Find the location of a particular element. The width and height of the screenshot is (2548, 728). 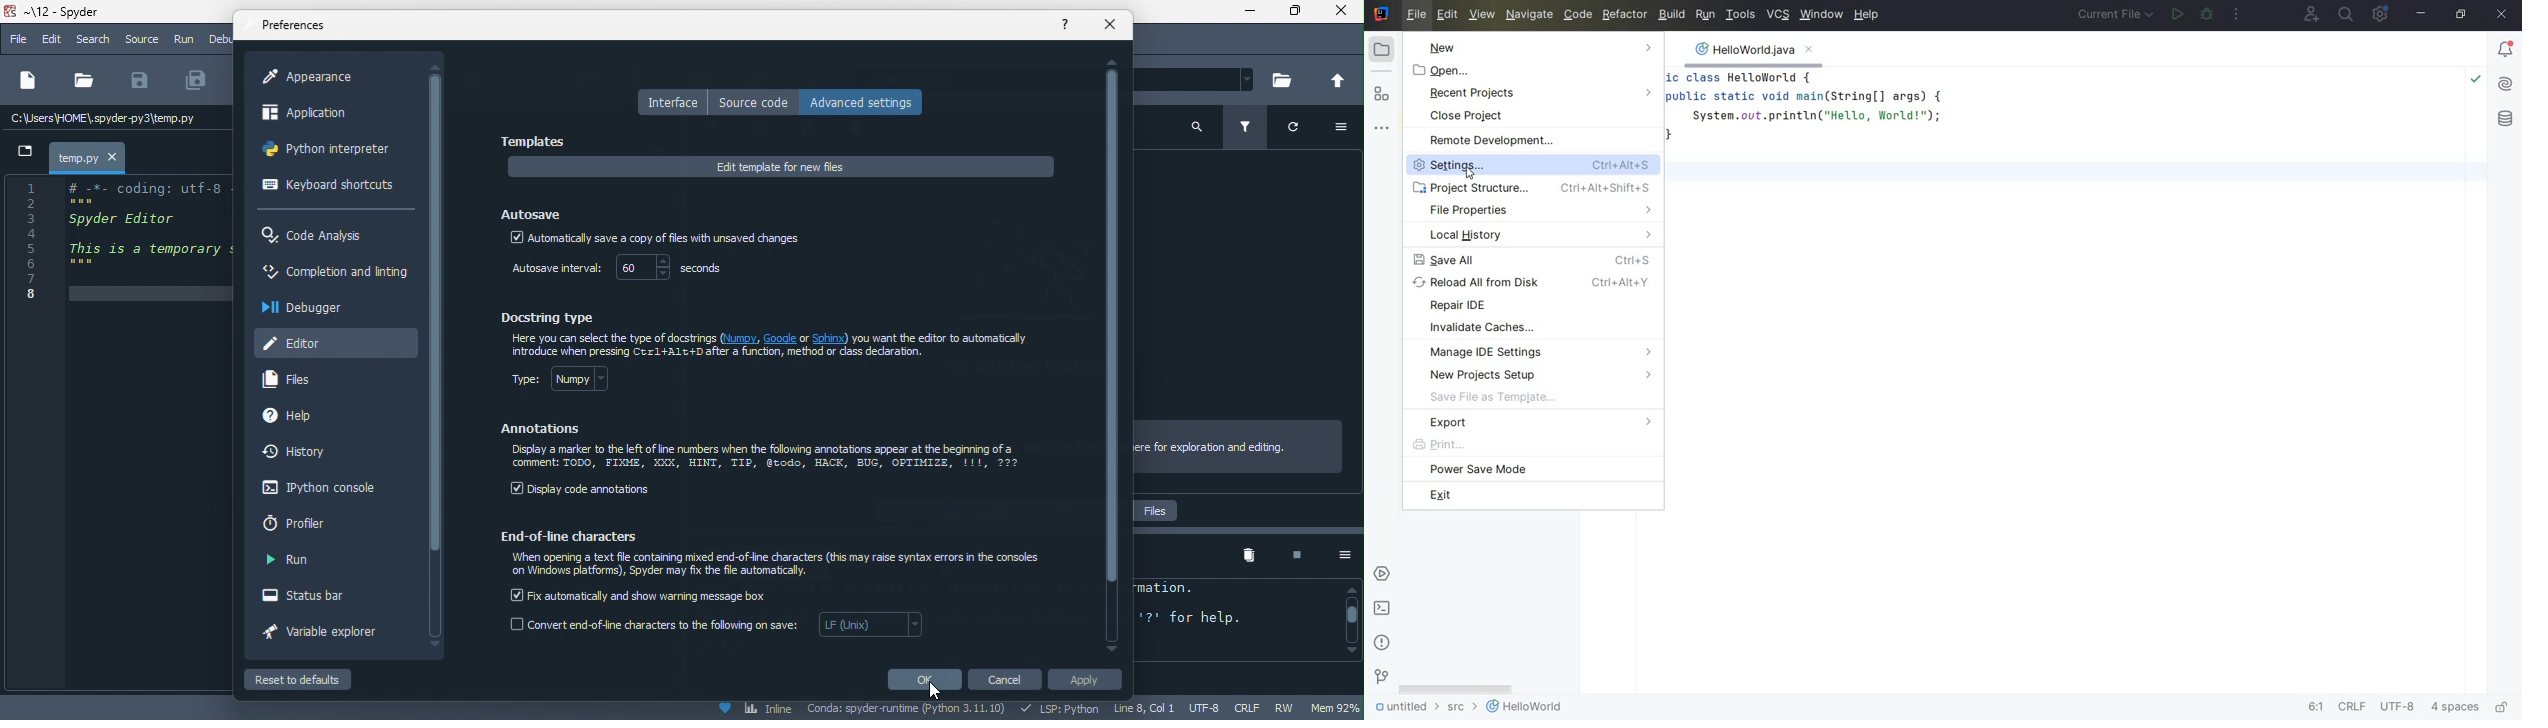

option is located at coordinates (1347, 129).